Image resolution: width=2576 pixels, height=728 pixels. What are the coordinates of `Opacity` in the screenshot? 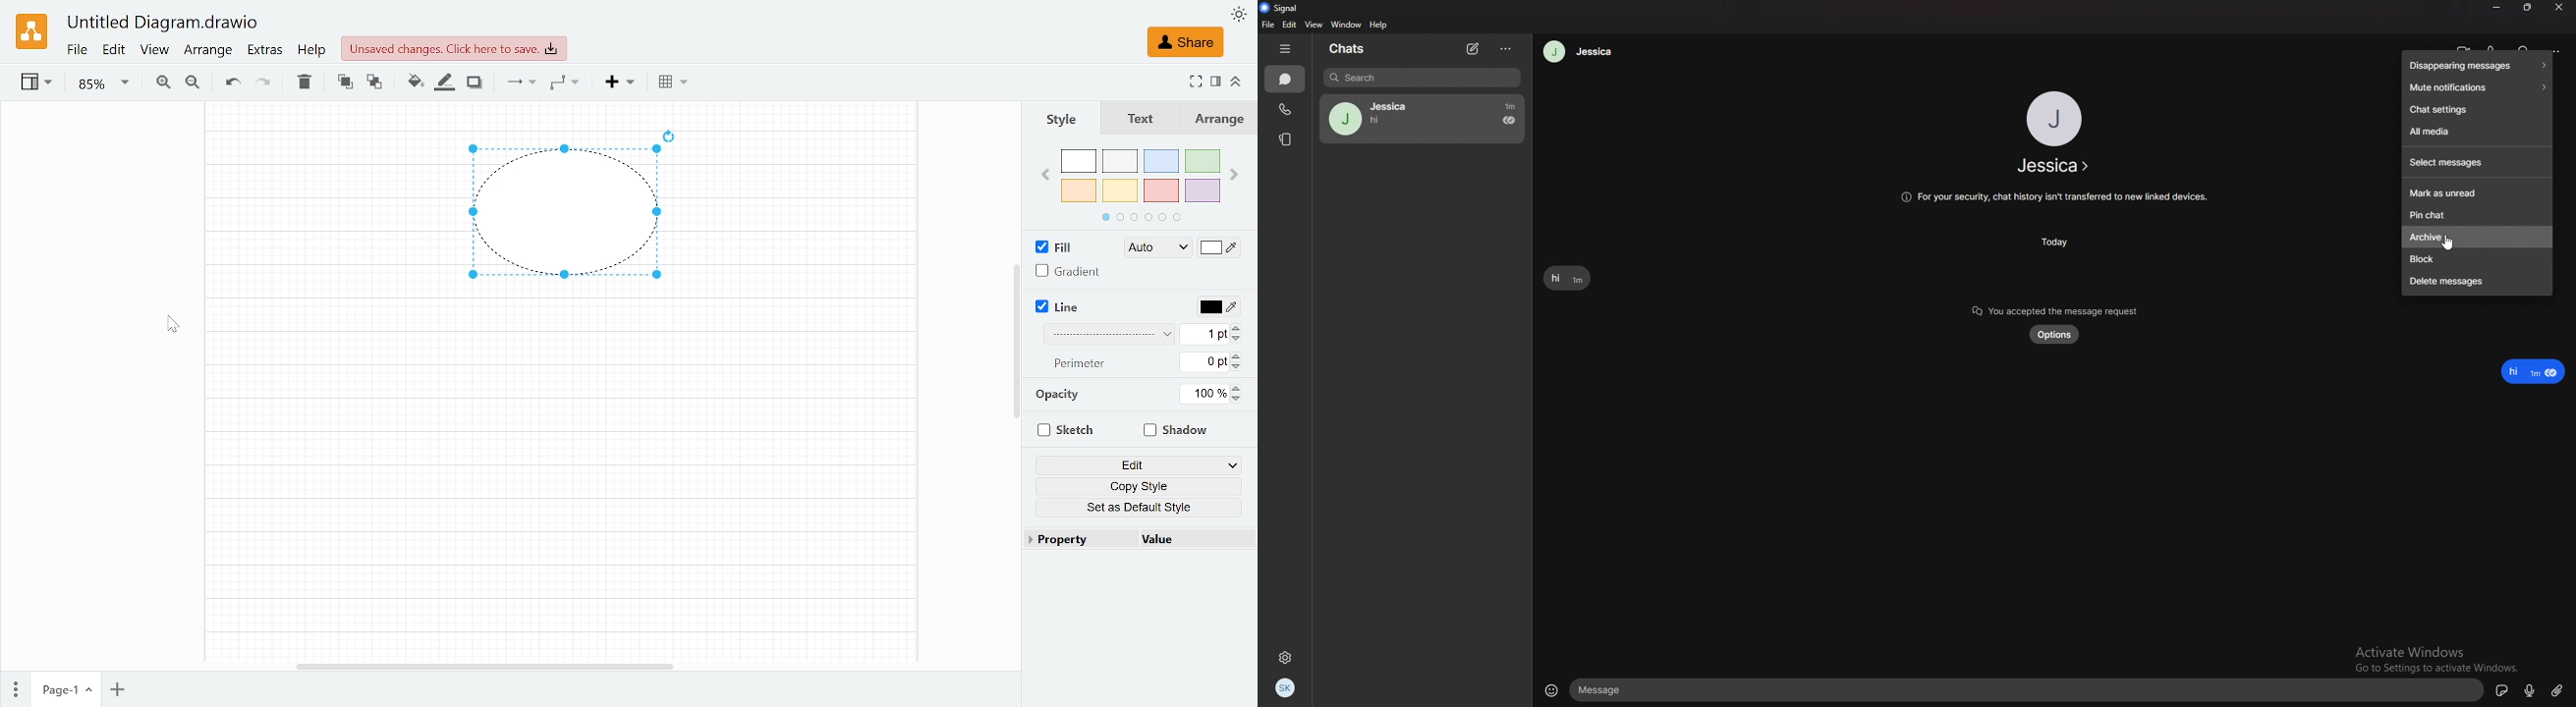 It's located at (1056, 396).